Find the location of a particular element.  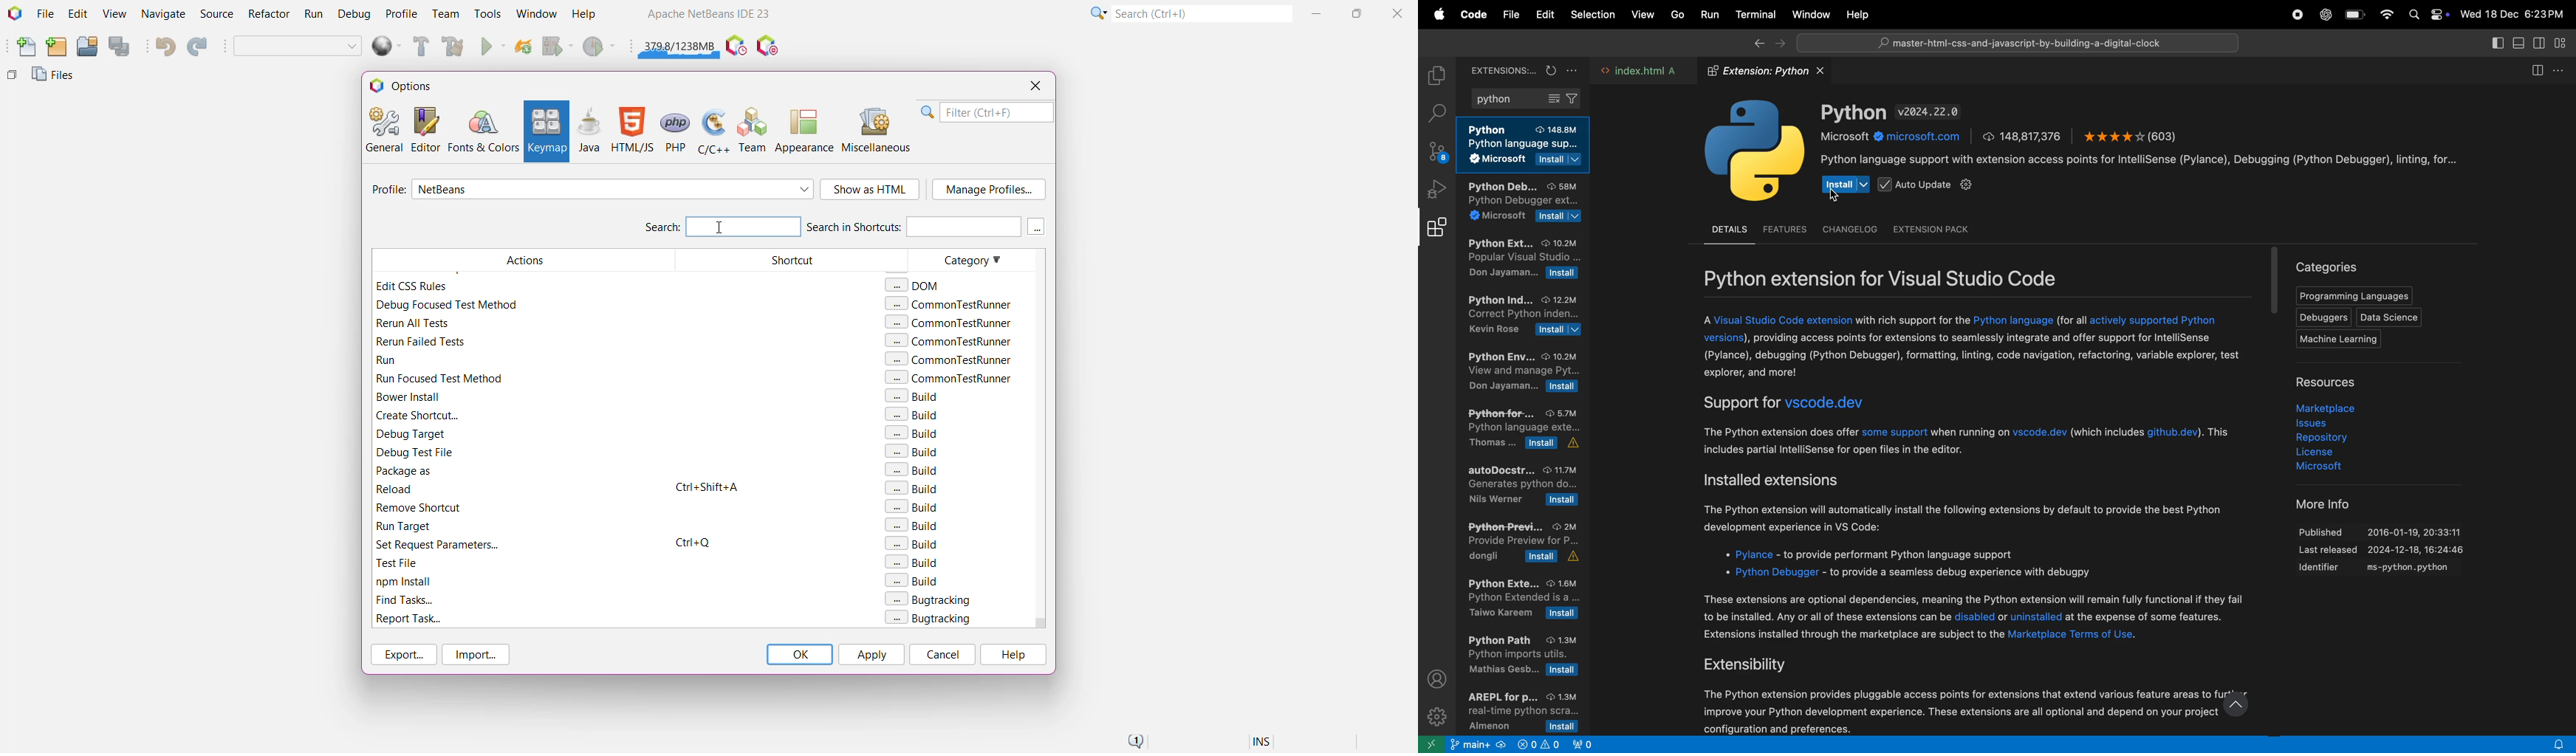

Build Main Project is located at coordinates (419, 47).